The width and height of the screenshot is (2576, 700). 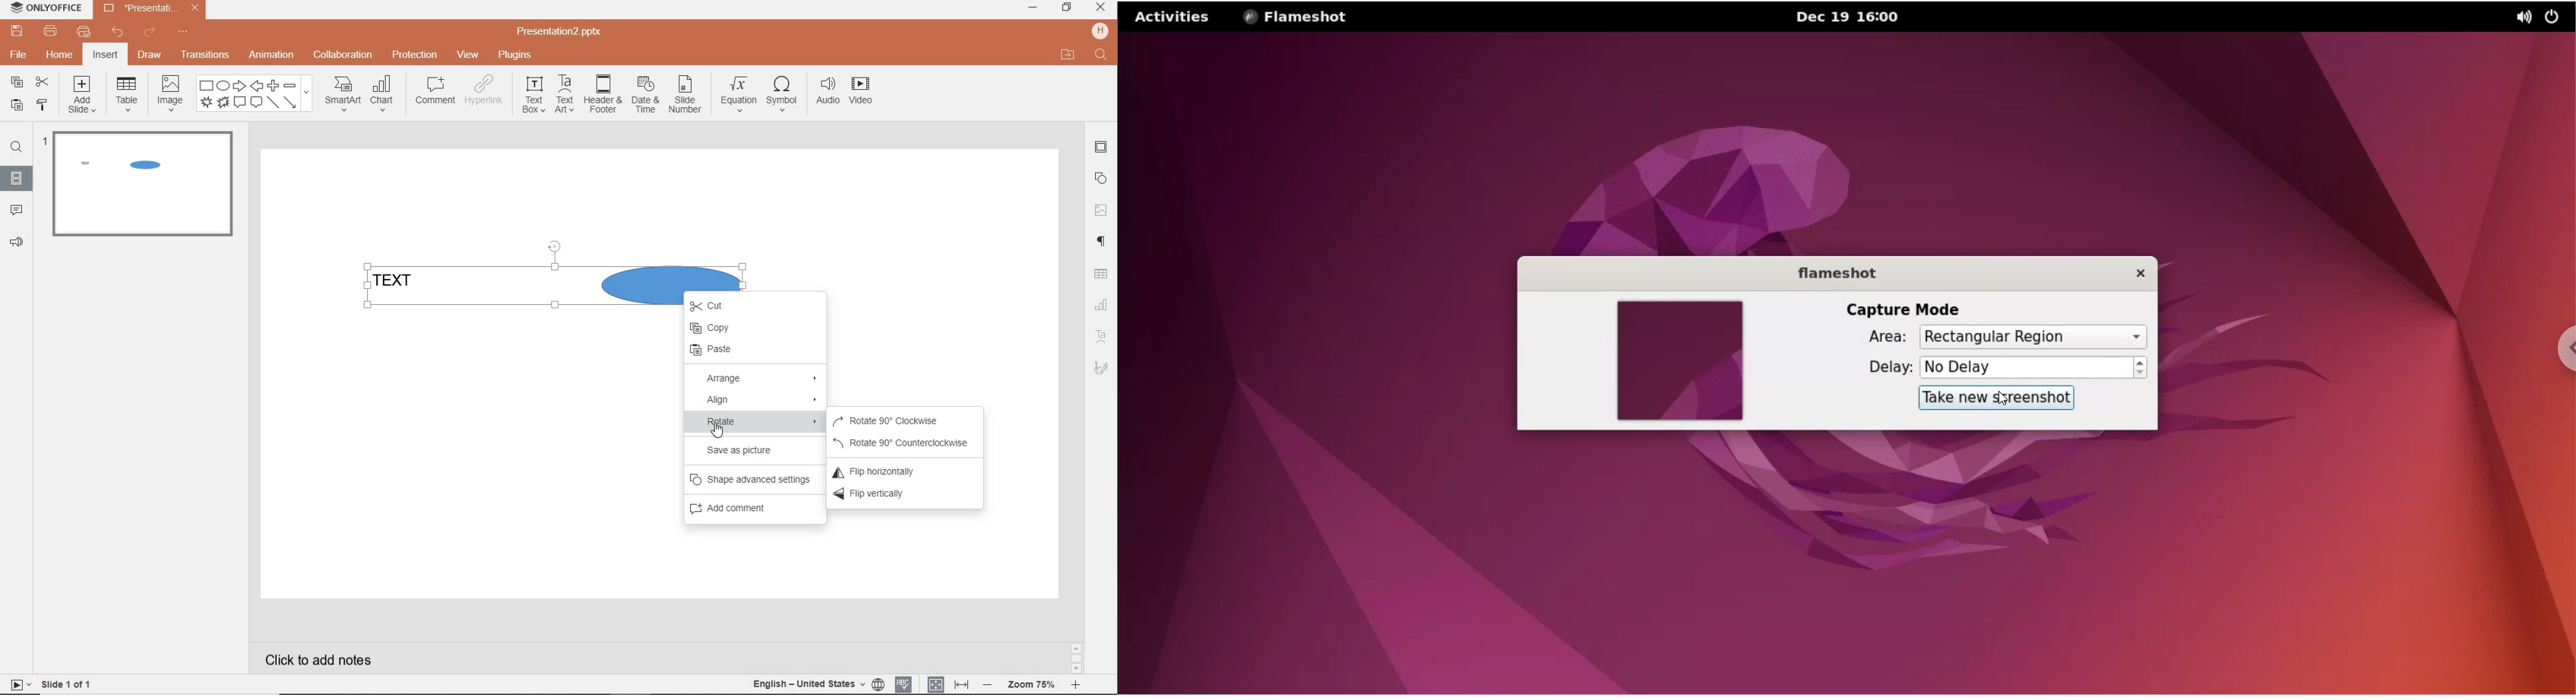 I want to click on FIND, so click(x=1103, y=56).